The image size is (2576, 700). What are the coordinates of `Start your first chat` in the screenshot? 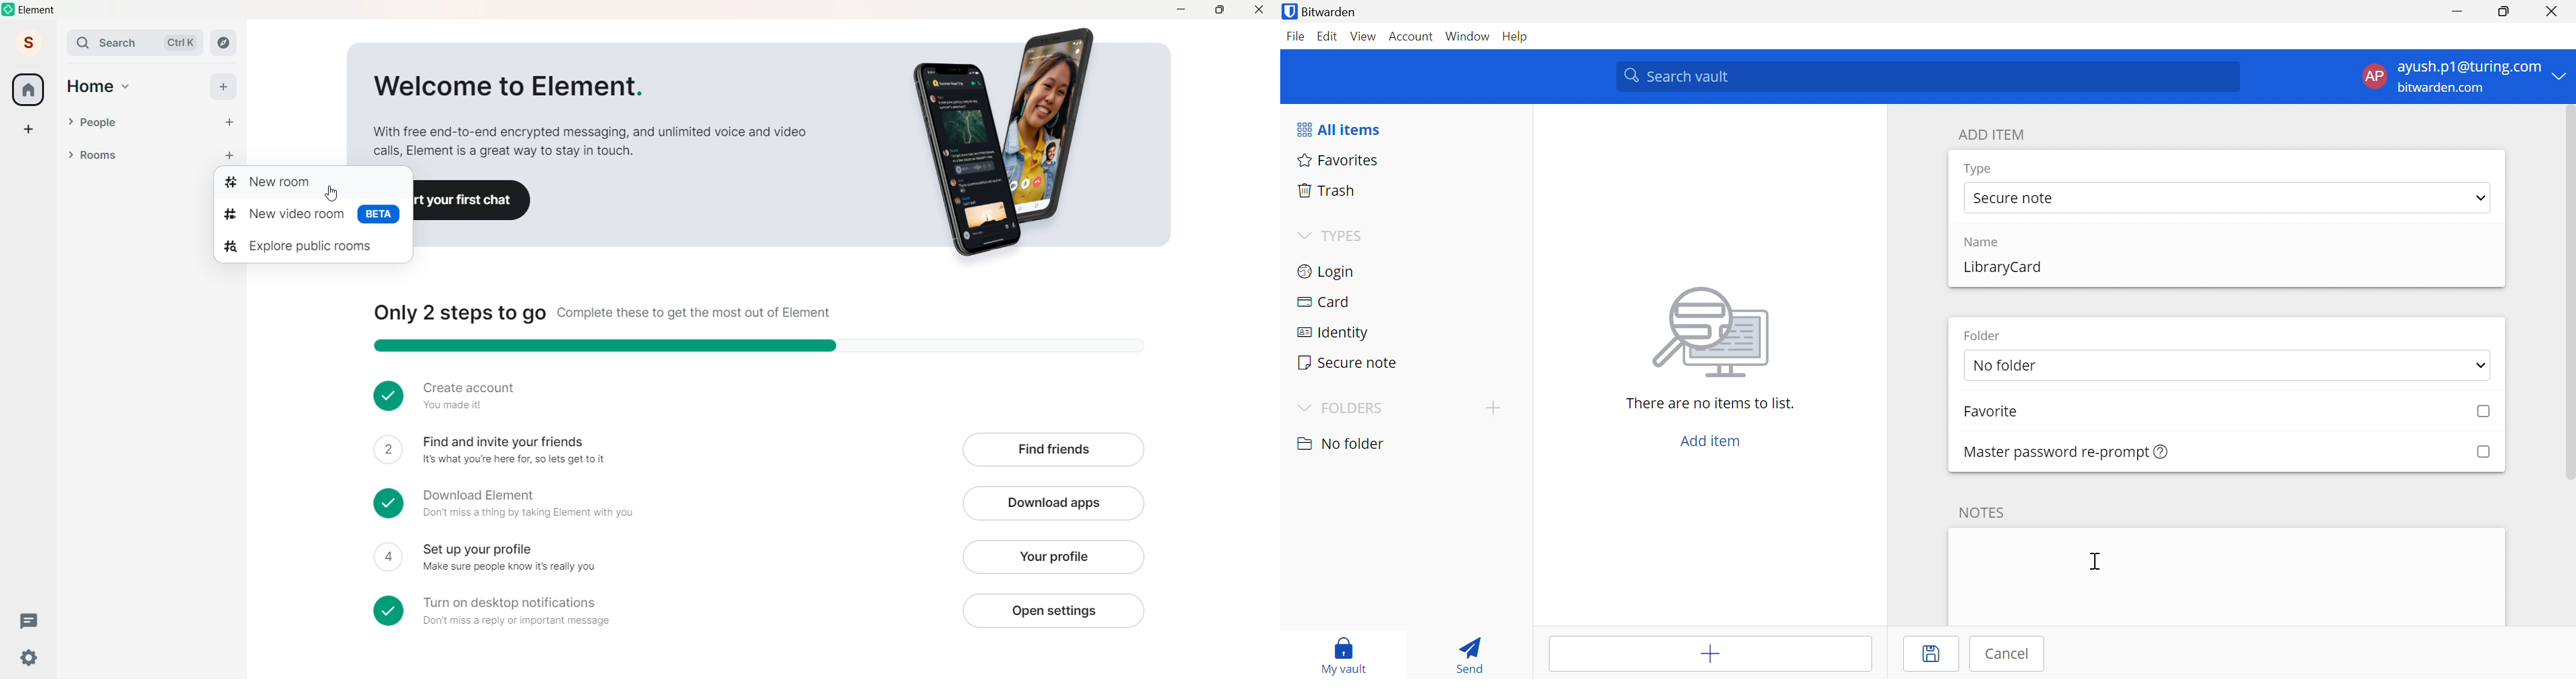 It's located at (473, 201).